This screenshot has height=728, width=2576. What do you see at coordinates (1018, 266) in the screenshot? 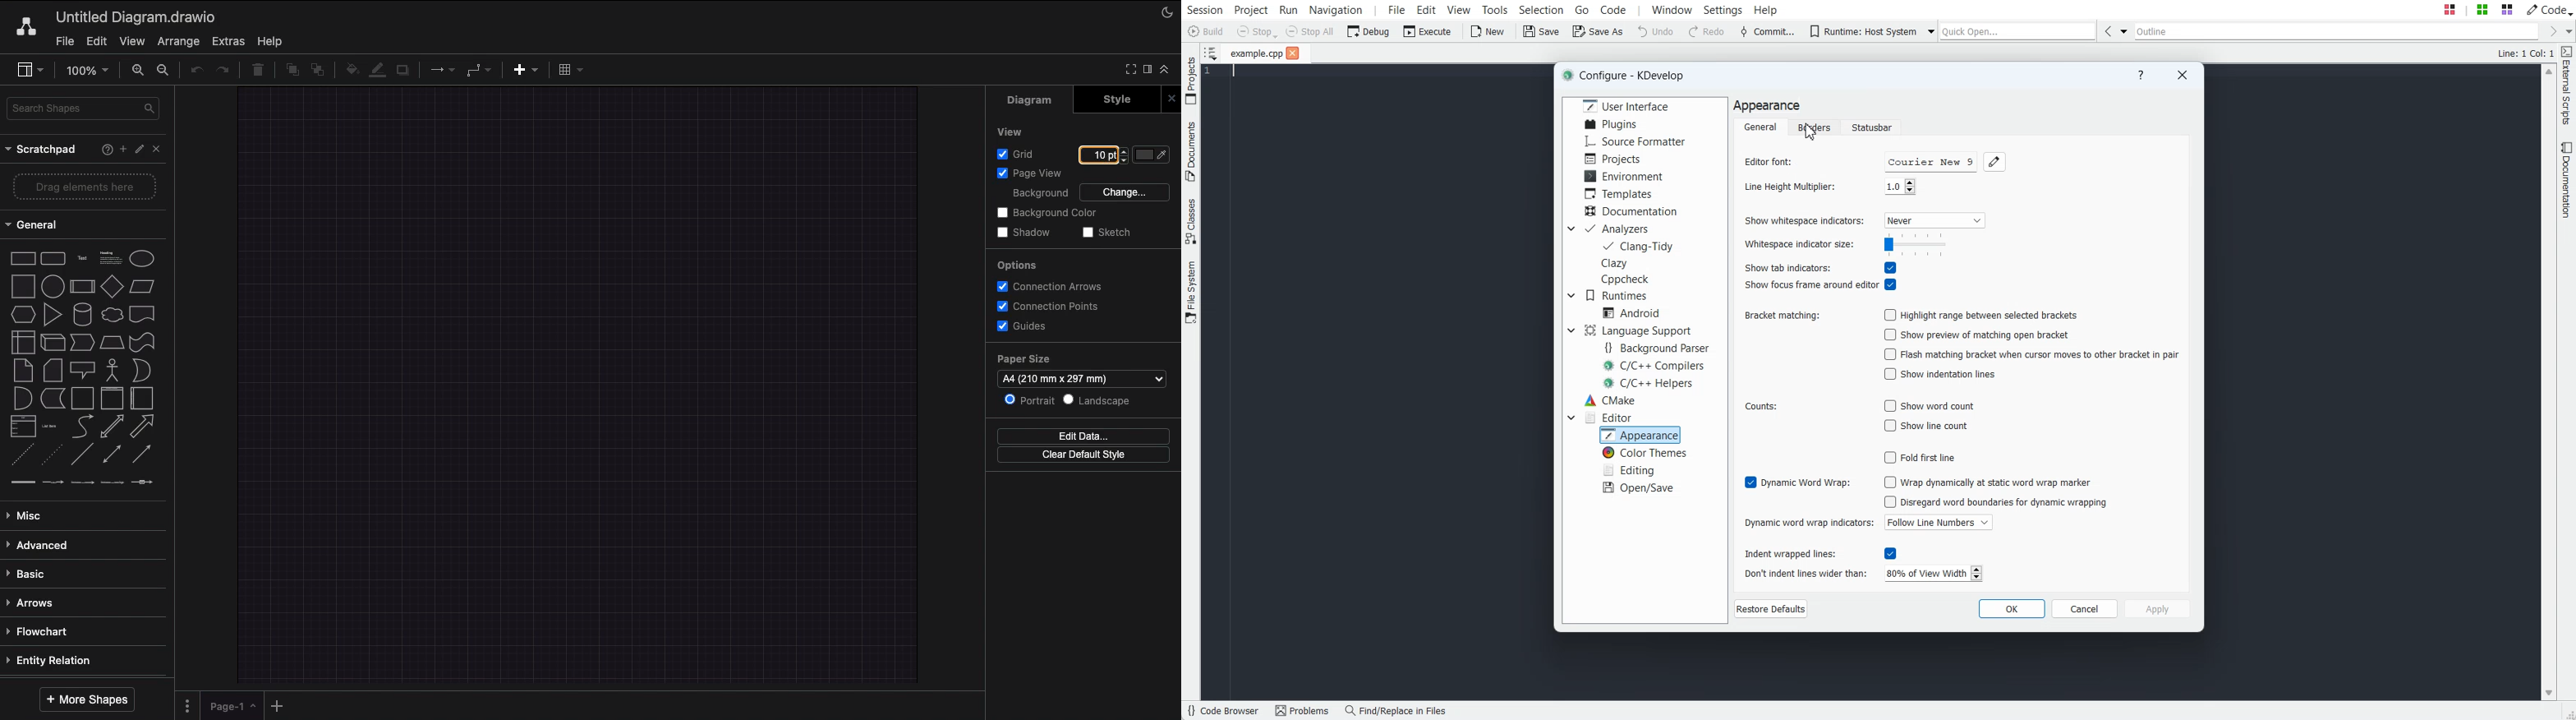
I see `Options` at bounding box center [1018, 266].